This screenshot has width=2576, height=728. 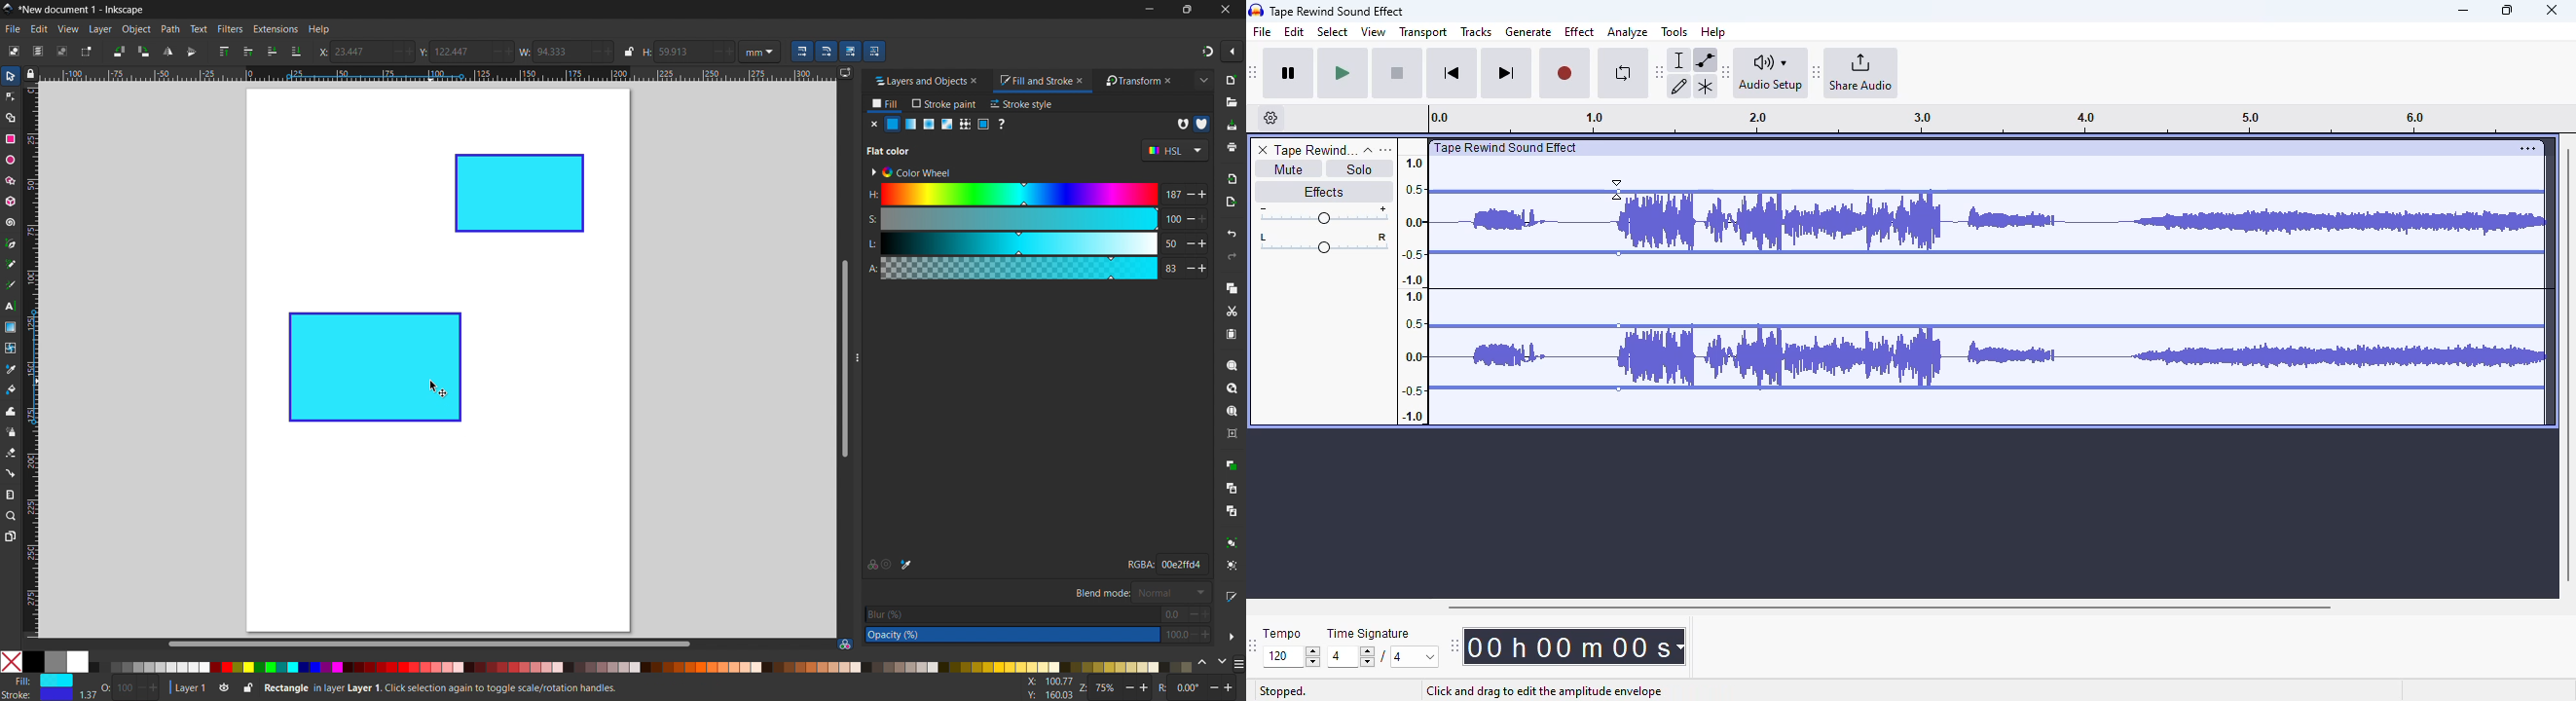 What do you see at coordinates (1233, 178) in the screenshot?
I see `import` at bounding box center [1233, 178].